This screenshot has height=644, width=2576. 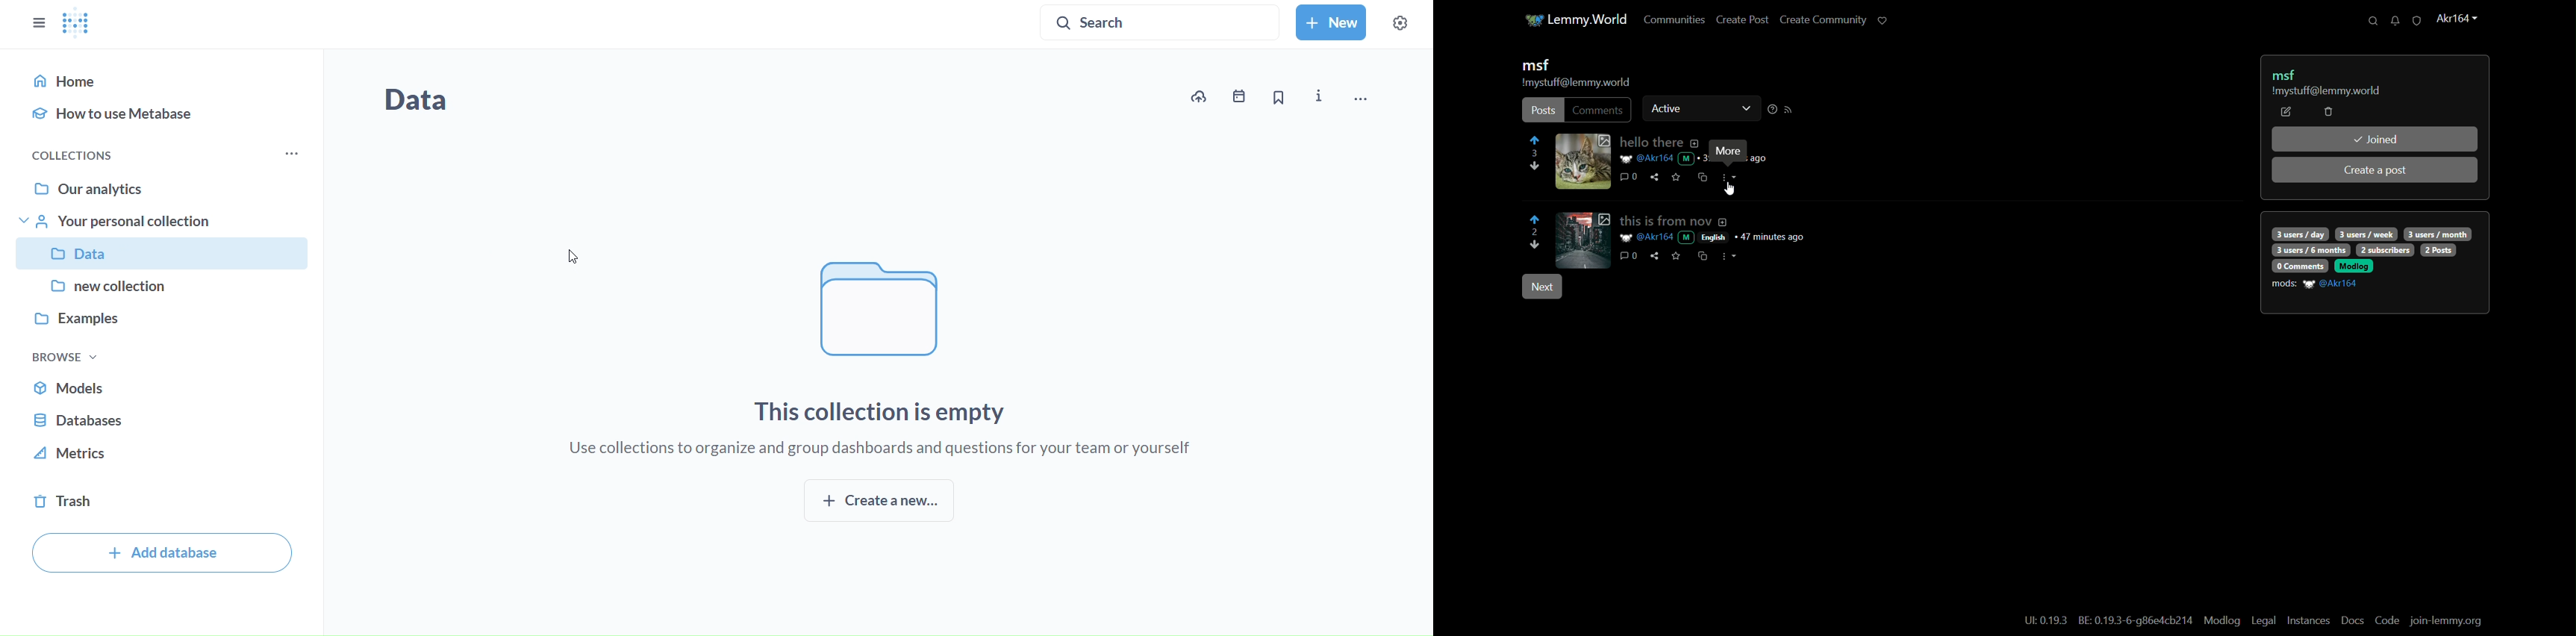 What do you see at coordinates (157, 502) in the screenshot?
I see `trash` at bounding box center [157, 502].